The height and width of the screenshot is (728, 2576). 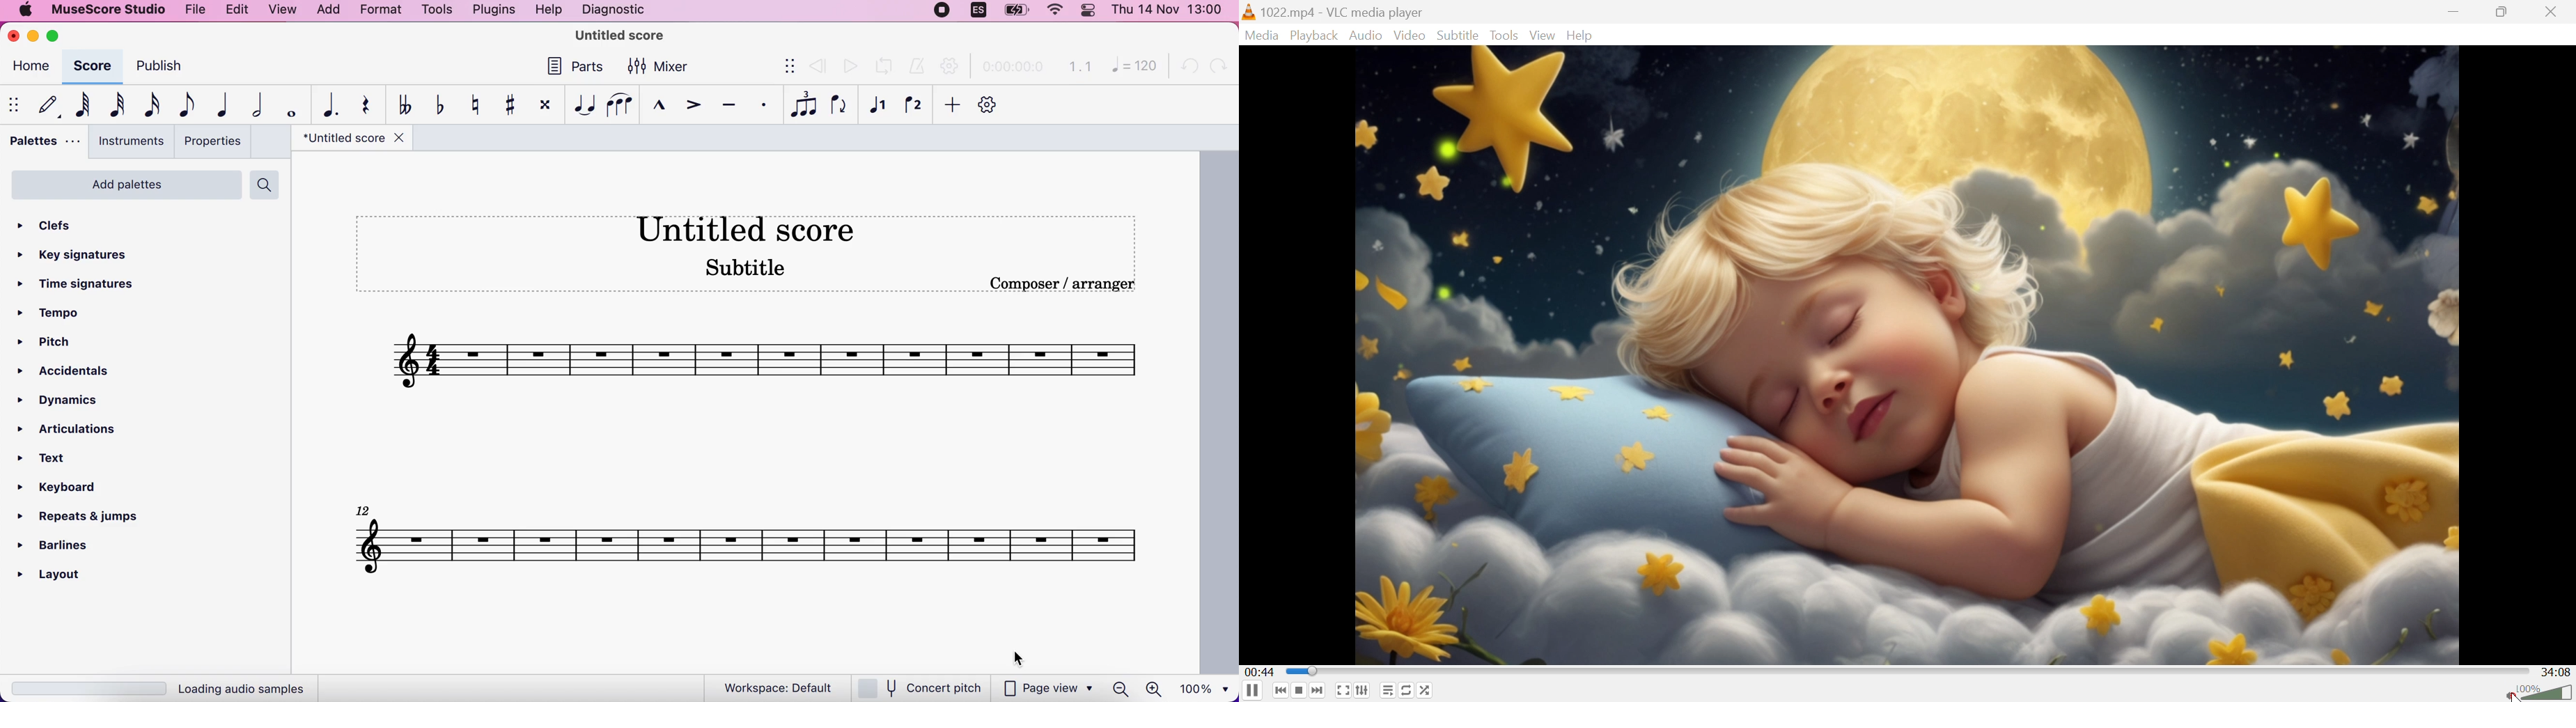 What do you see at coordinates (950, 107) in the screenshot?
I see `add` at bounding box center [950, 107].